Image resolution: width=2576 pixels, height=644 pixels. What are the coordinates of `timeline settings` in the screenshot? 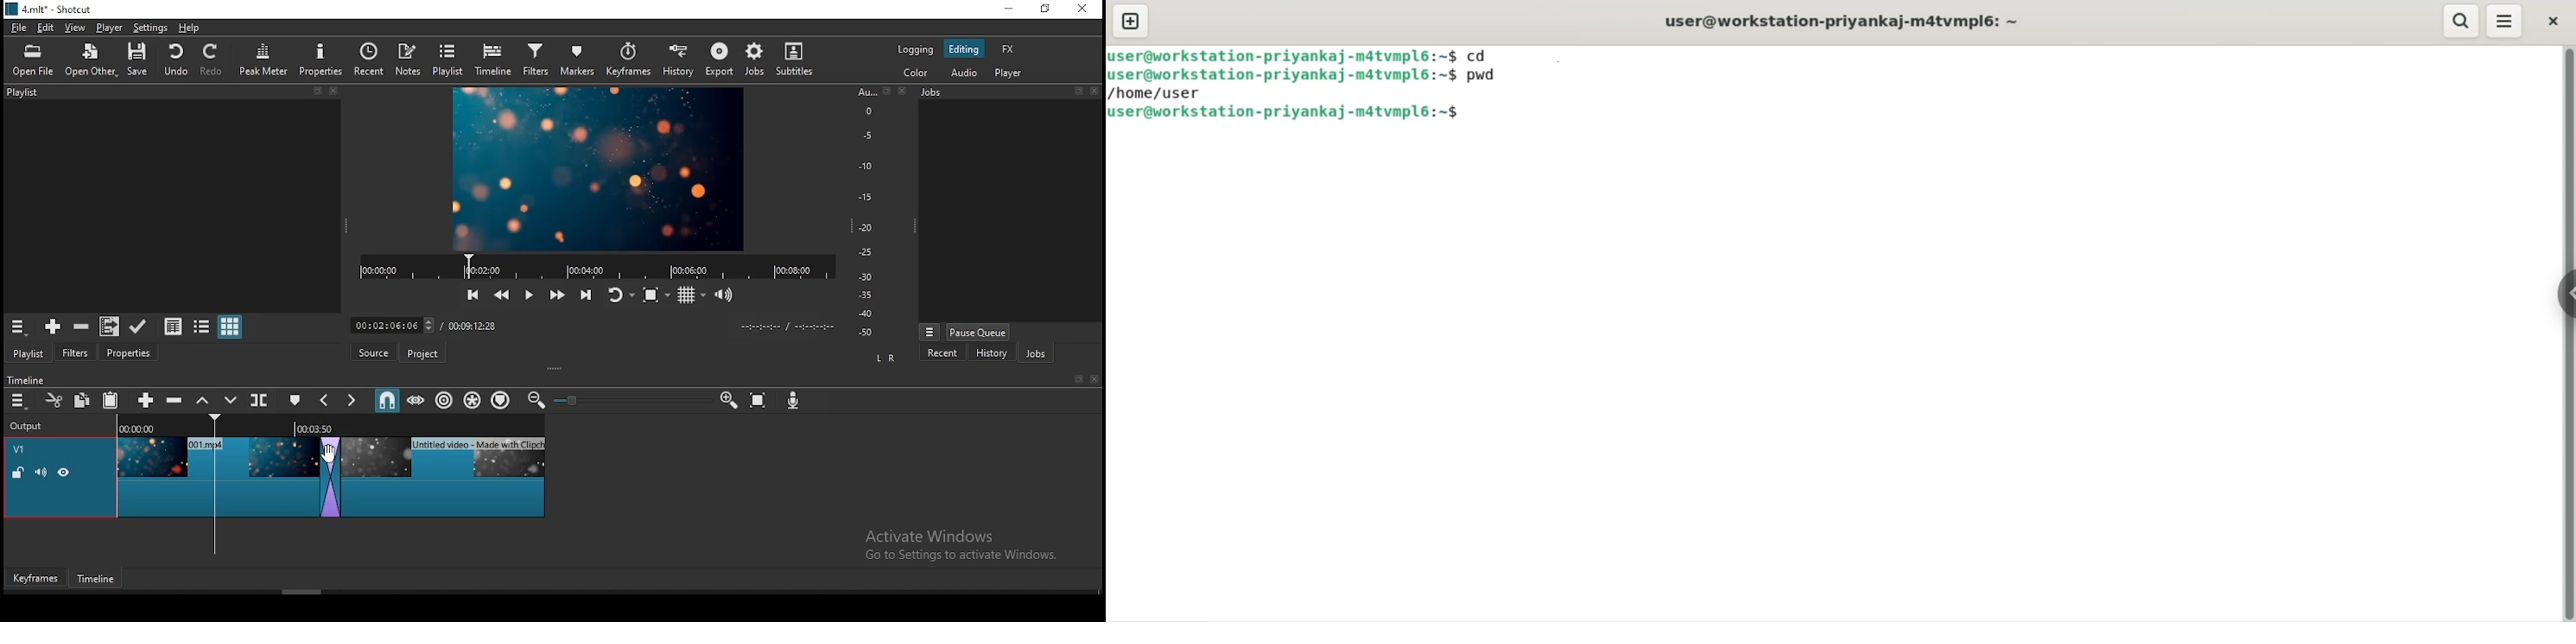 It's located at (17, 402).